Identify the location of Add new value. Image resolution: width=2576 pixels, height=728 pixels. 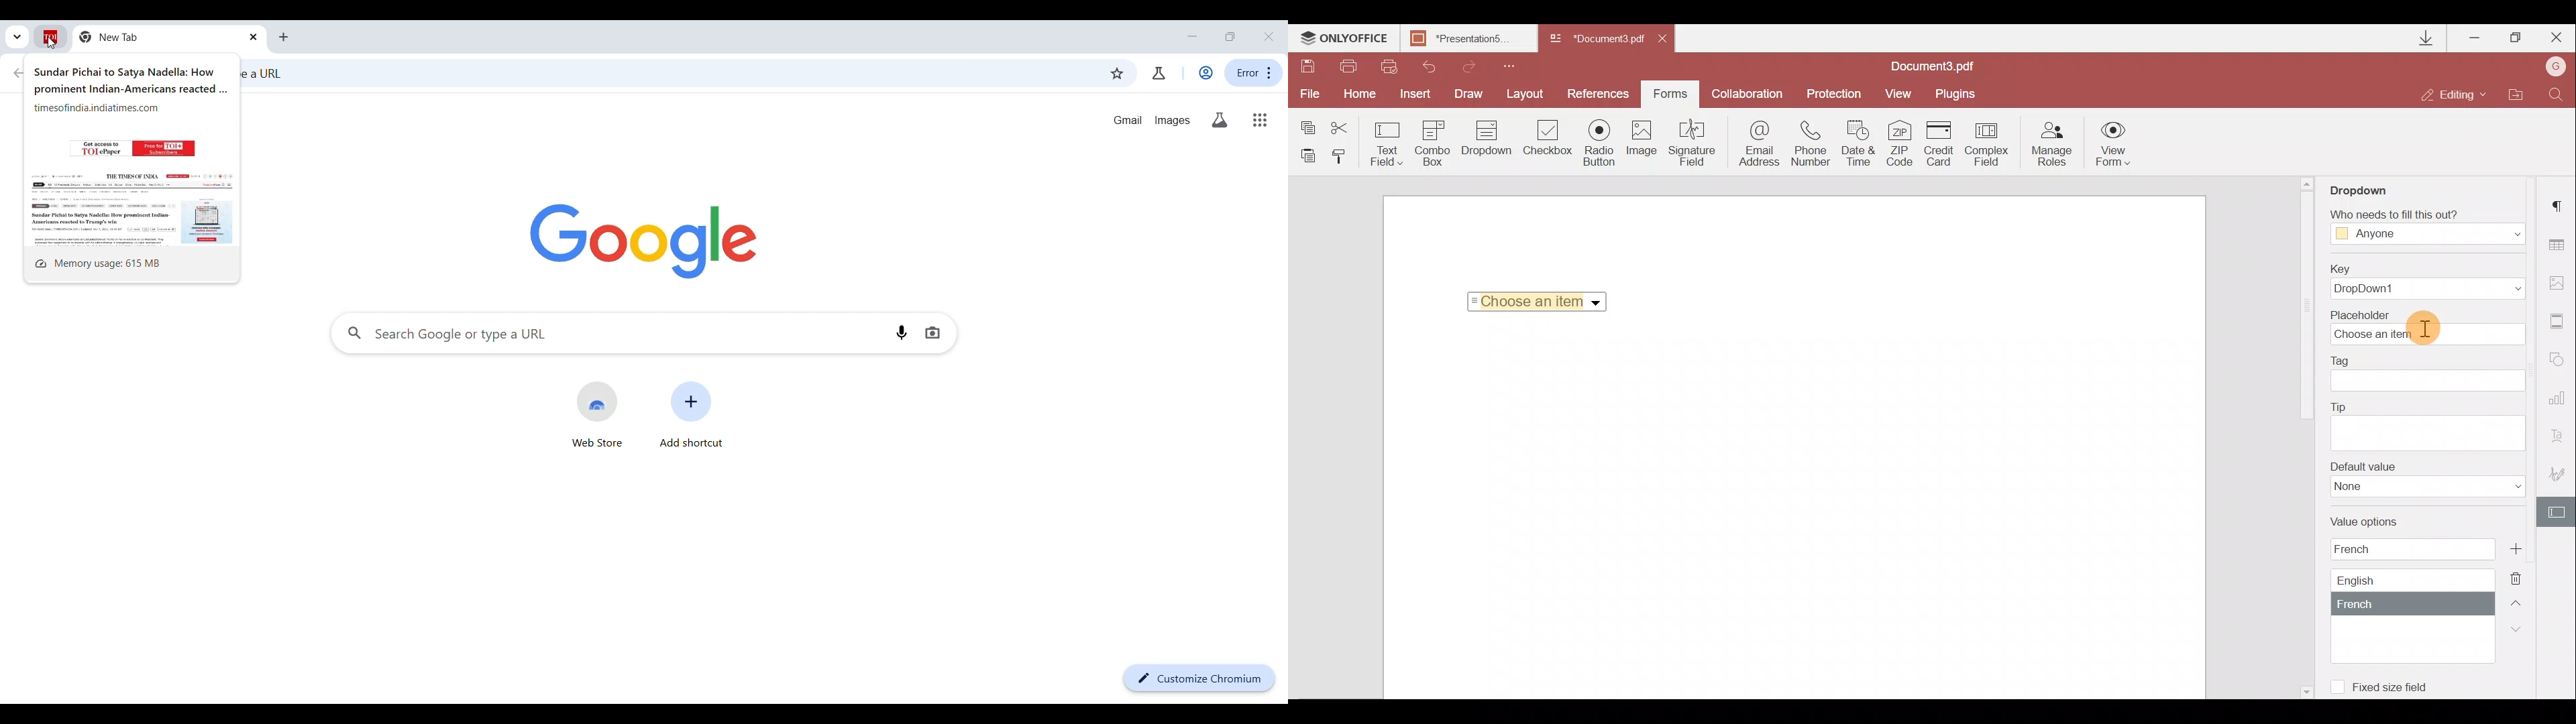
(2531, 547).